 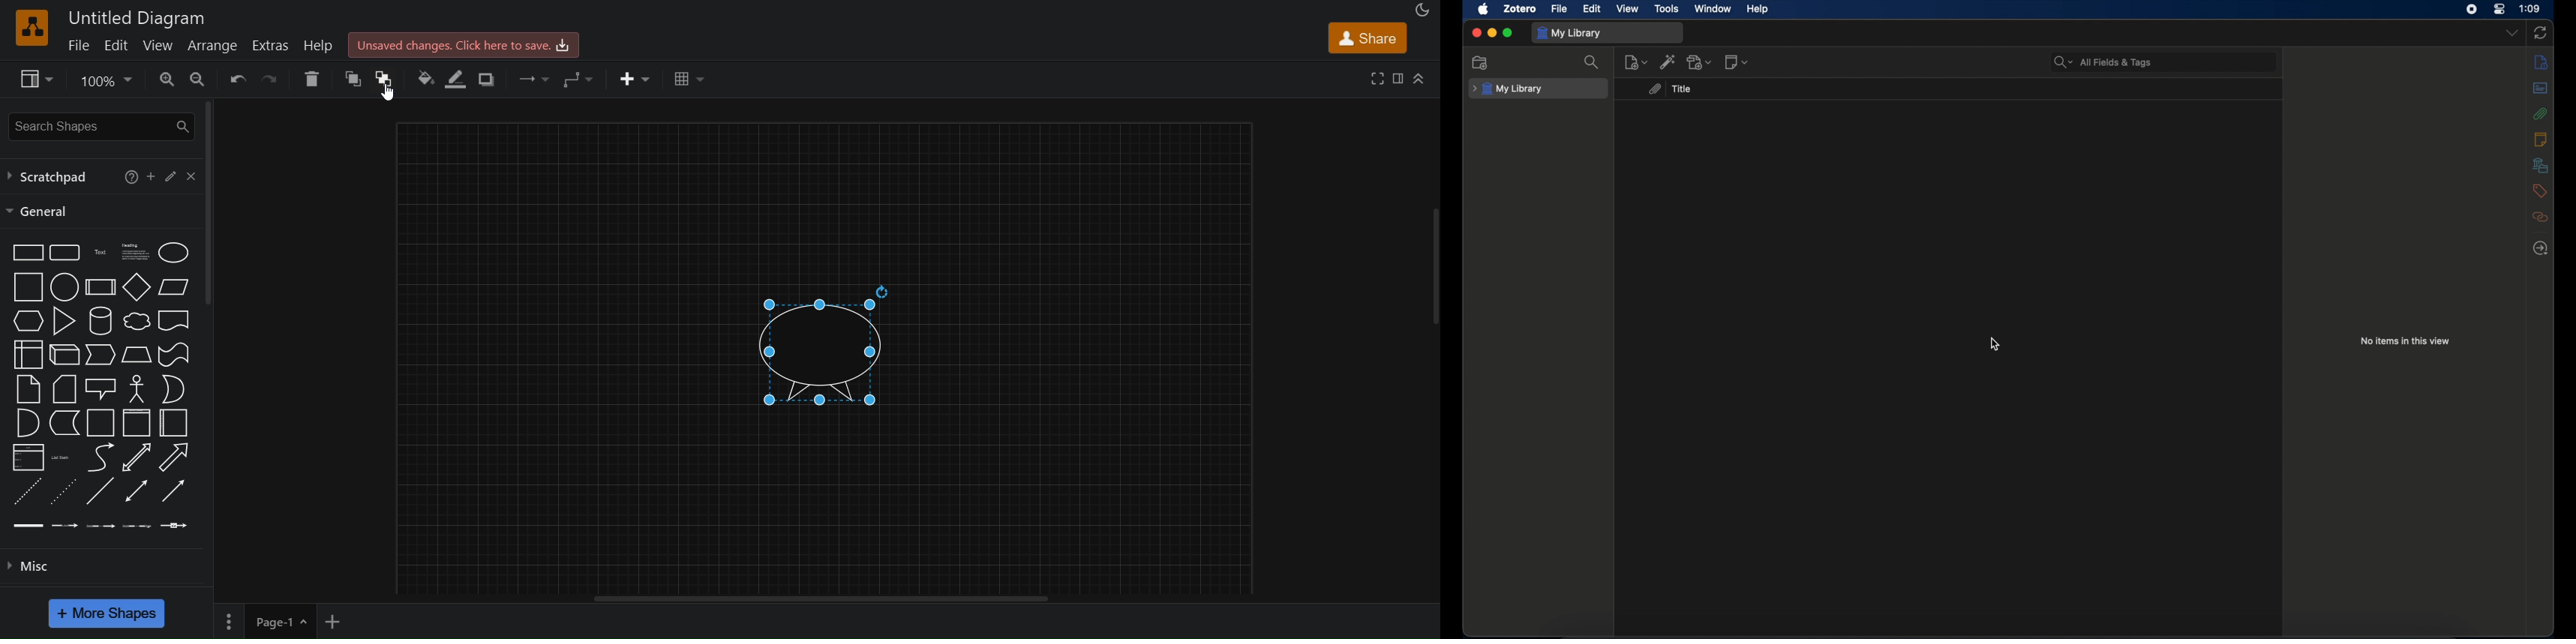 What do you see at coordinates (1371, 39) in the screenshot?
I see `share` at bounding box center [1371, 39].